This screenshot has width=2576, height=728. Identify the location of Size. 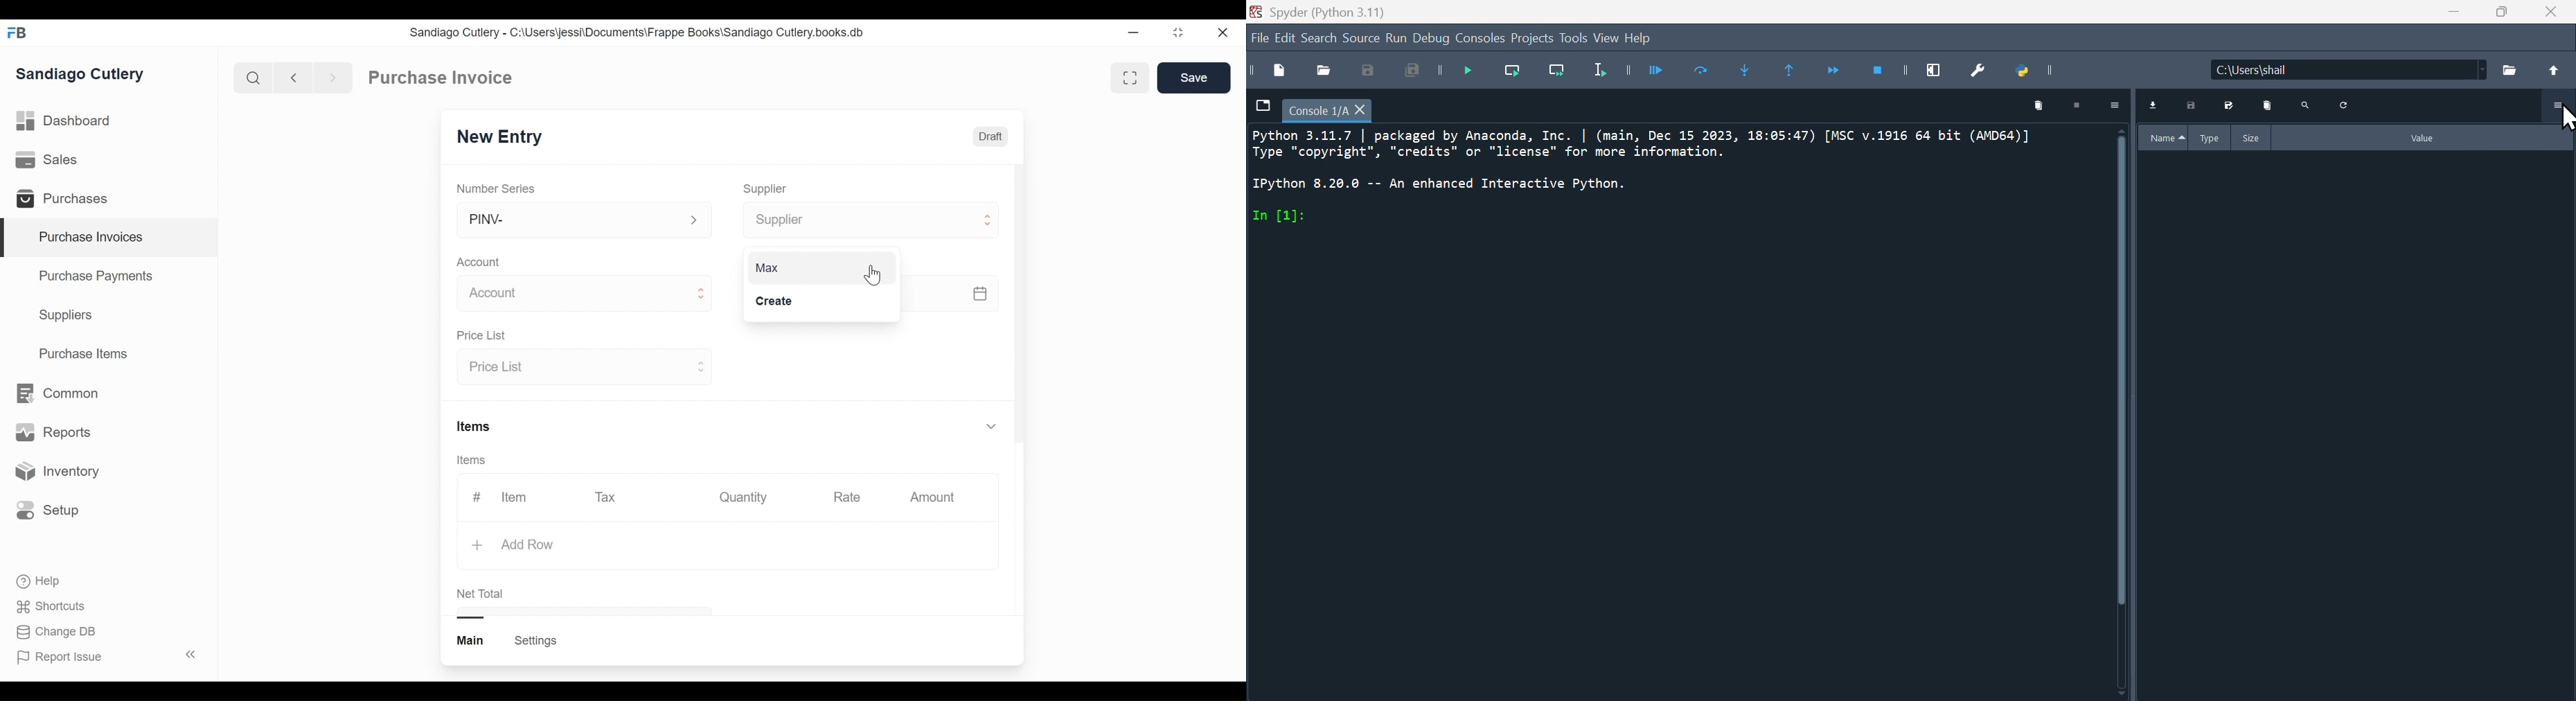
(2254, 137).